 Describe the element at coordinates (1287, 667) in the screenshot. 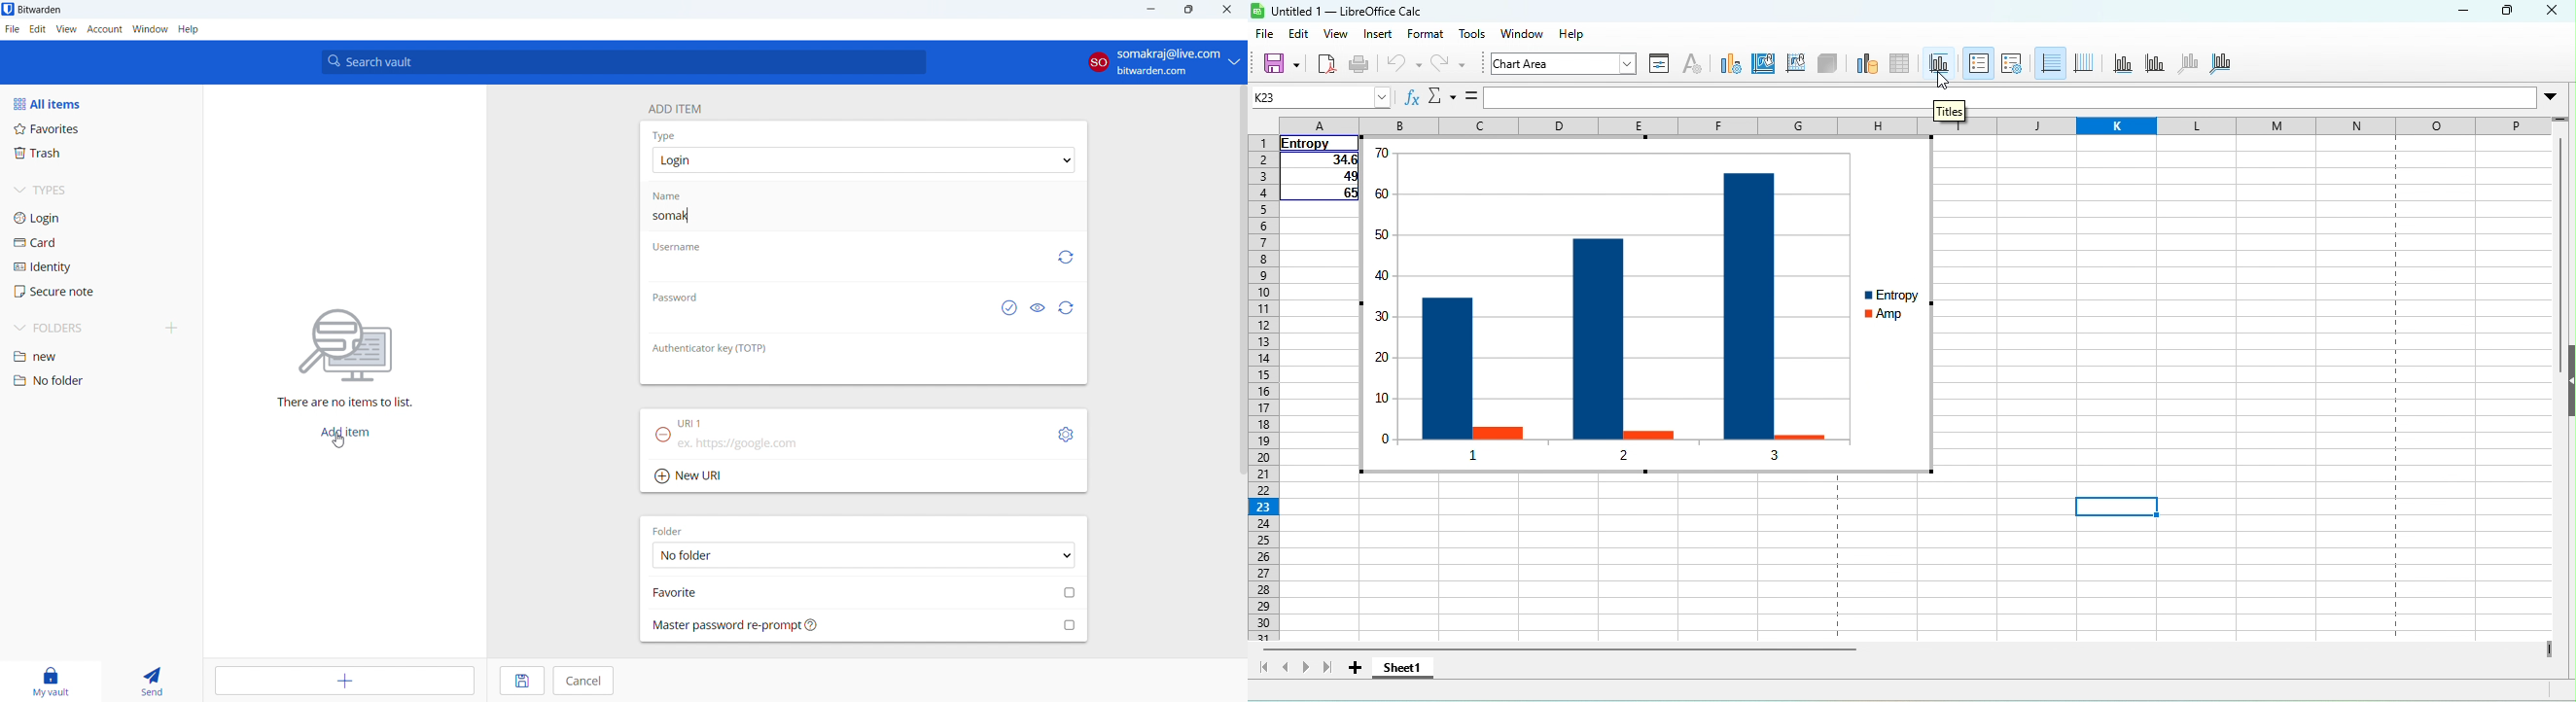

I see `scroll to previous sheet` at that location.